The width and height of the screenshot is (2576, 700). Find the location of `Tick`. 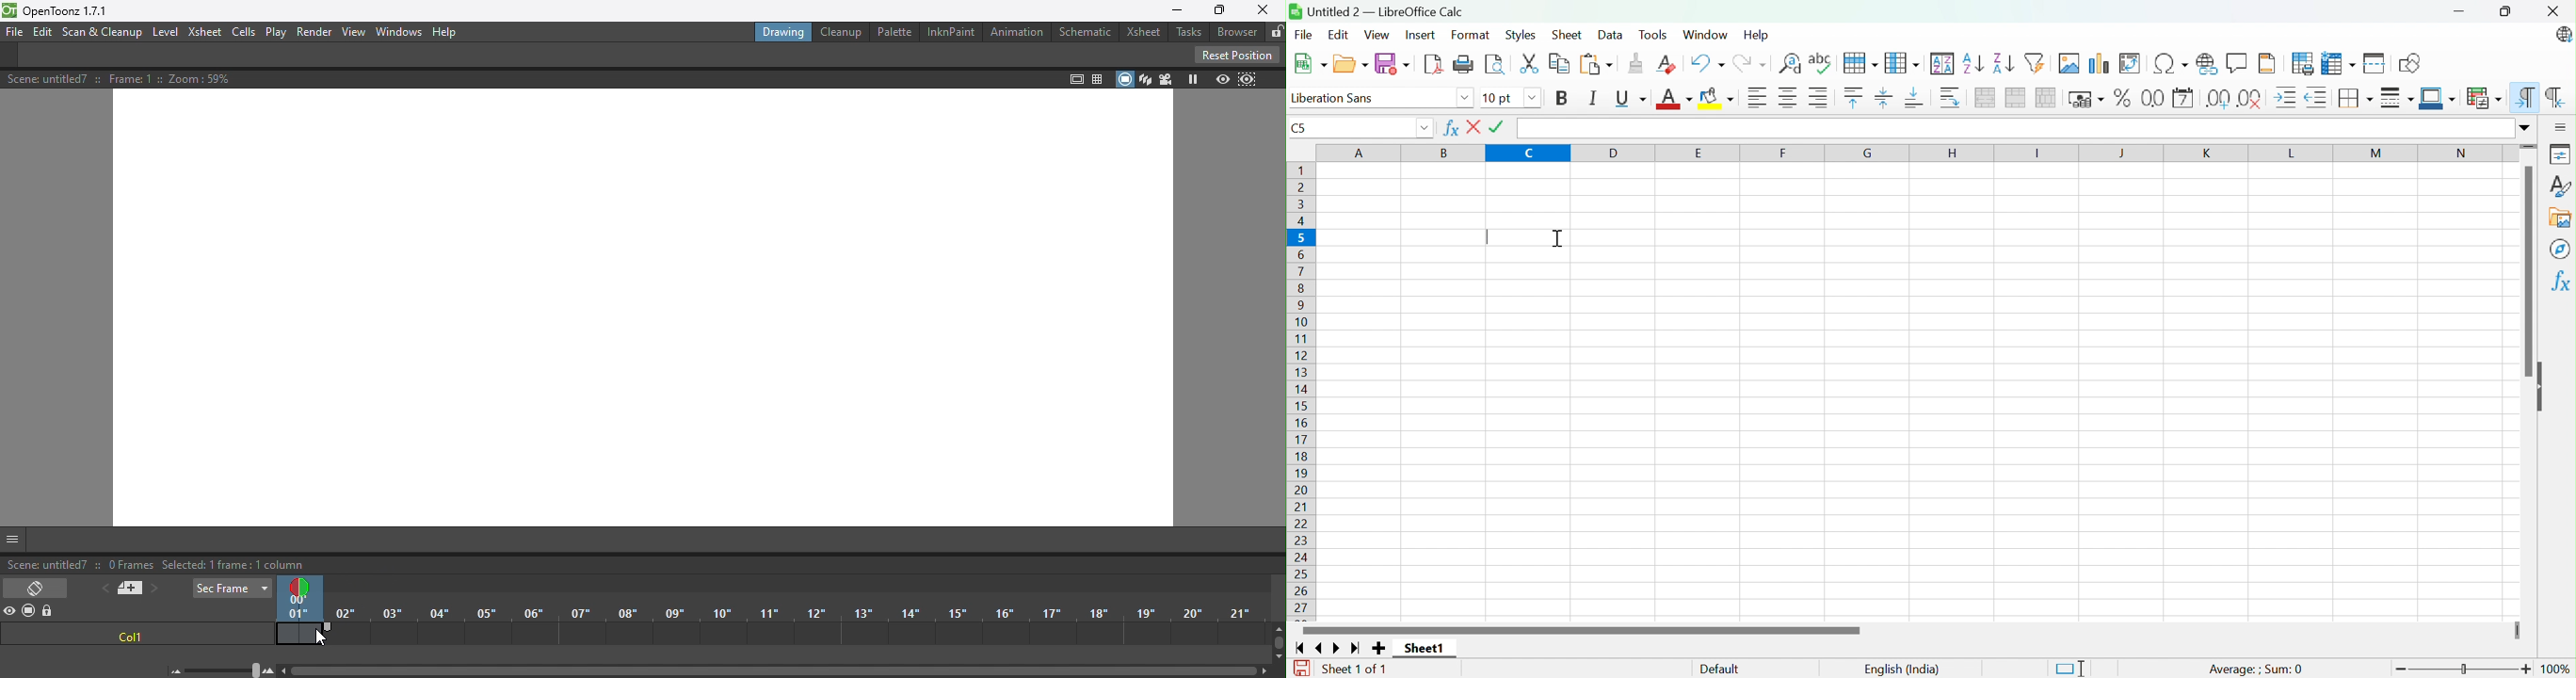

Tick is located at coordinates (1500, 127).